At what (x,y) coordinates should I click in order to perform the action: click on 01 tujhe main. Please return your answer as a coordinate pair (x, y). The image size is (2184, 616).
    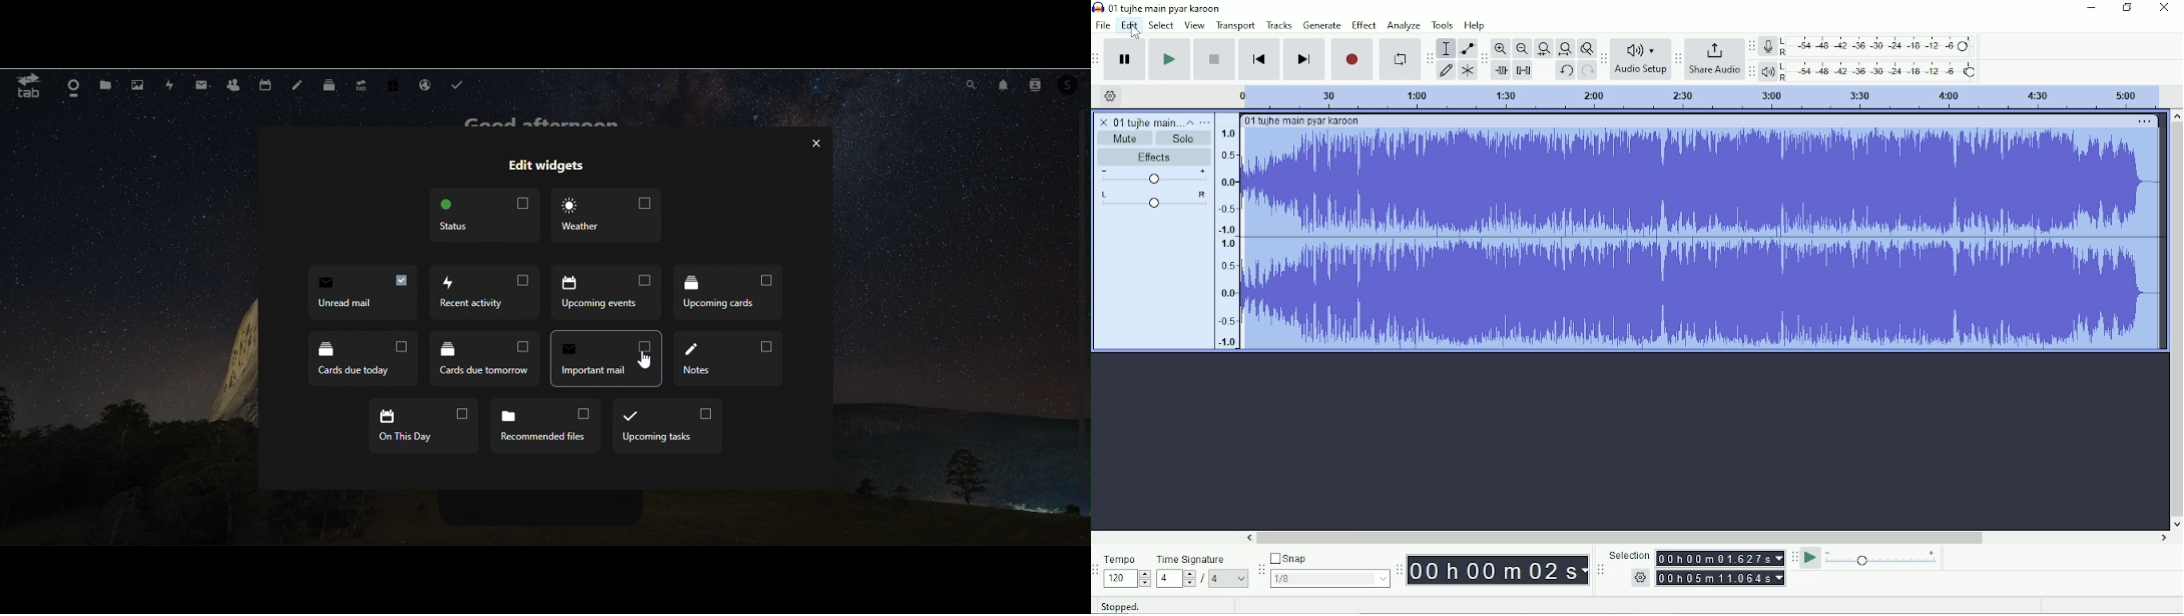
    Looking at the image, I should click on (1146, 121).